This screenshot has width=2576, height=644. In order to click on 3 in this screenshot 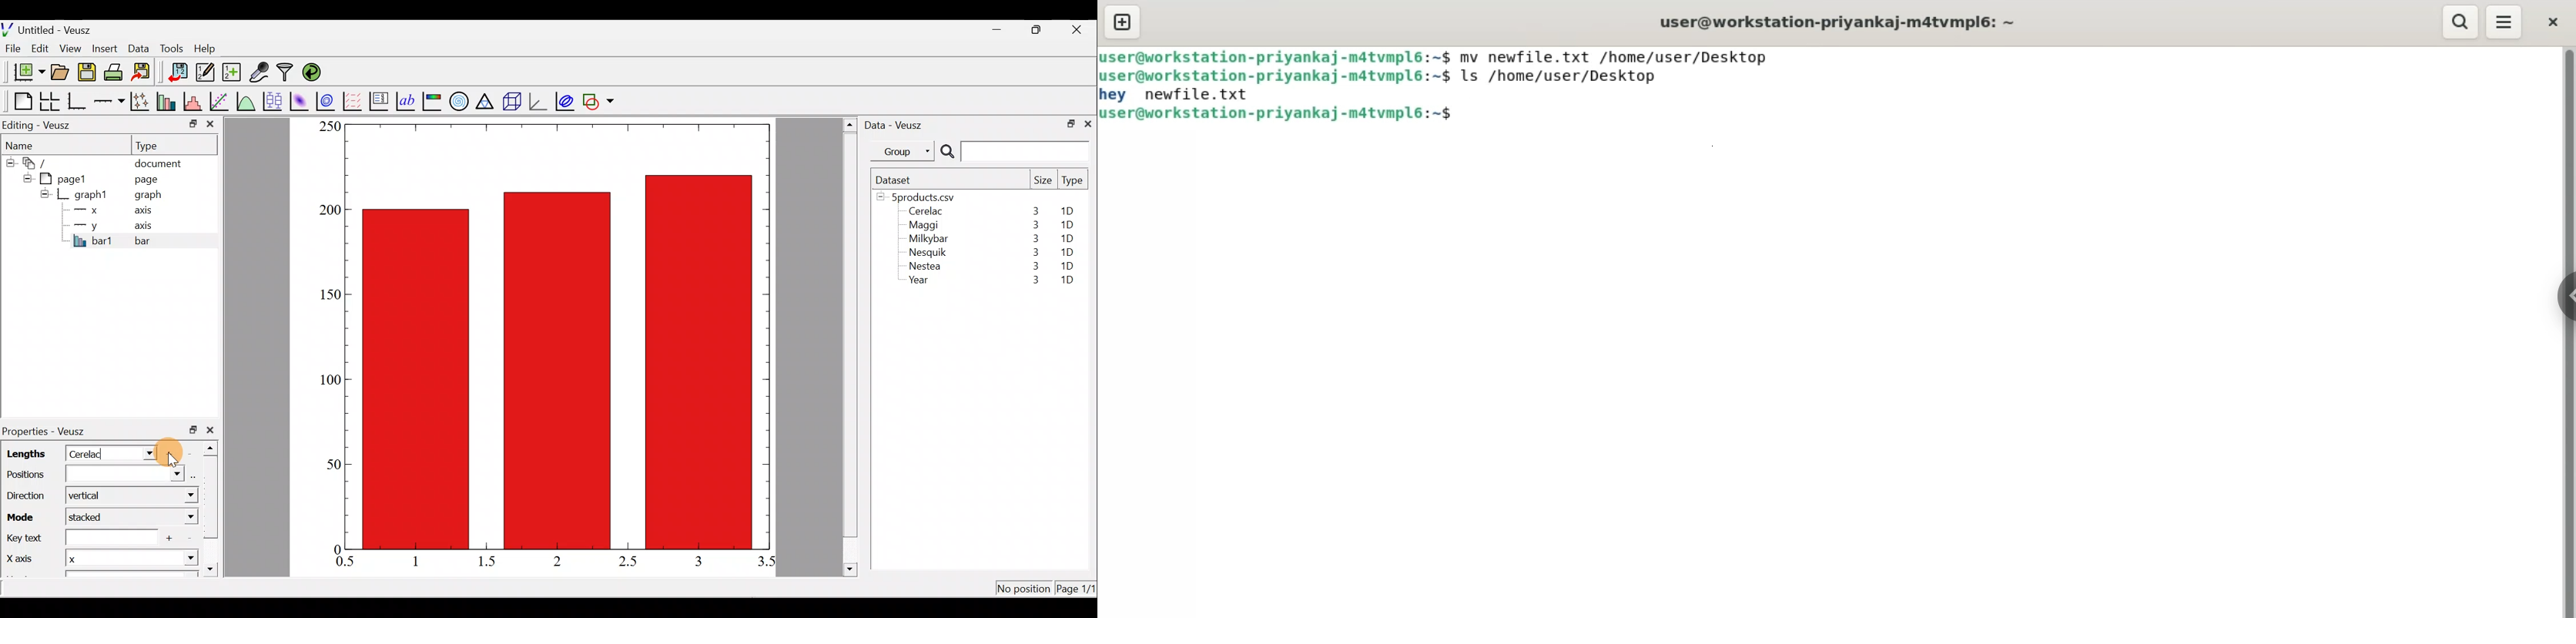, I will do `click(1030, 281)`.